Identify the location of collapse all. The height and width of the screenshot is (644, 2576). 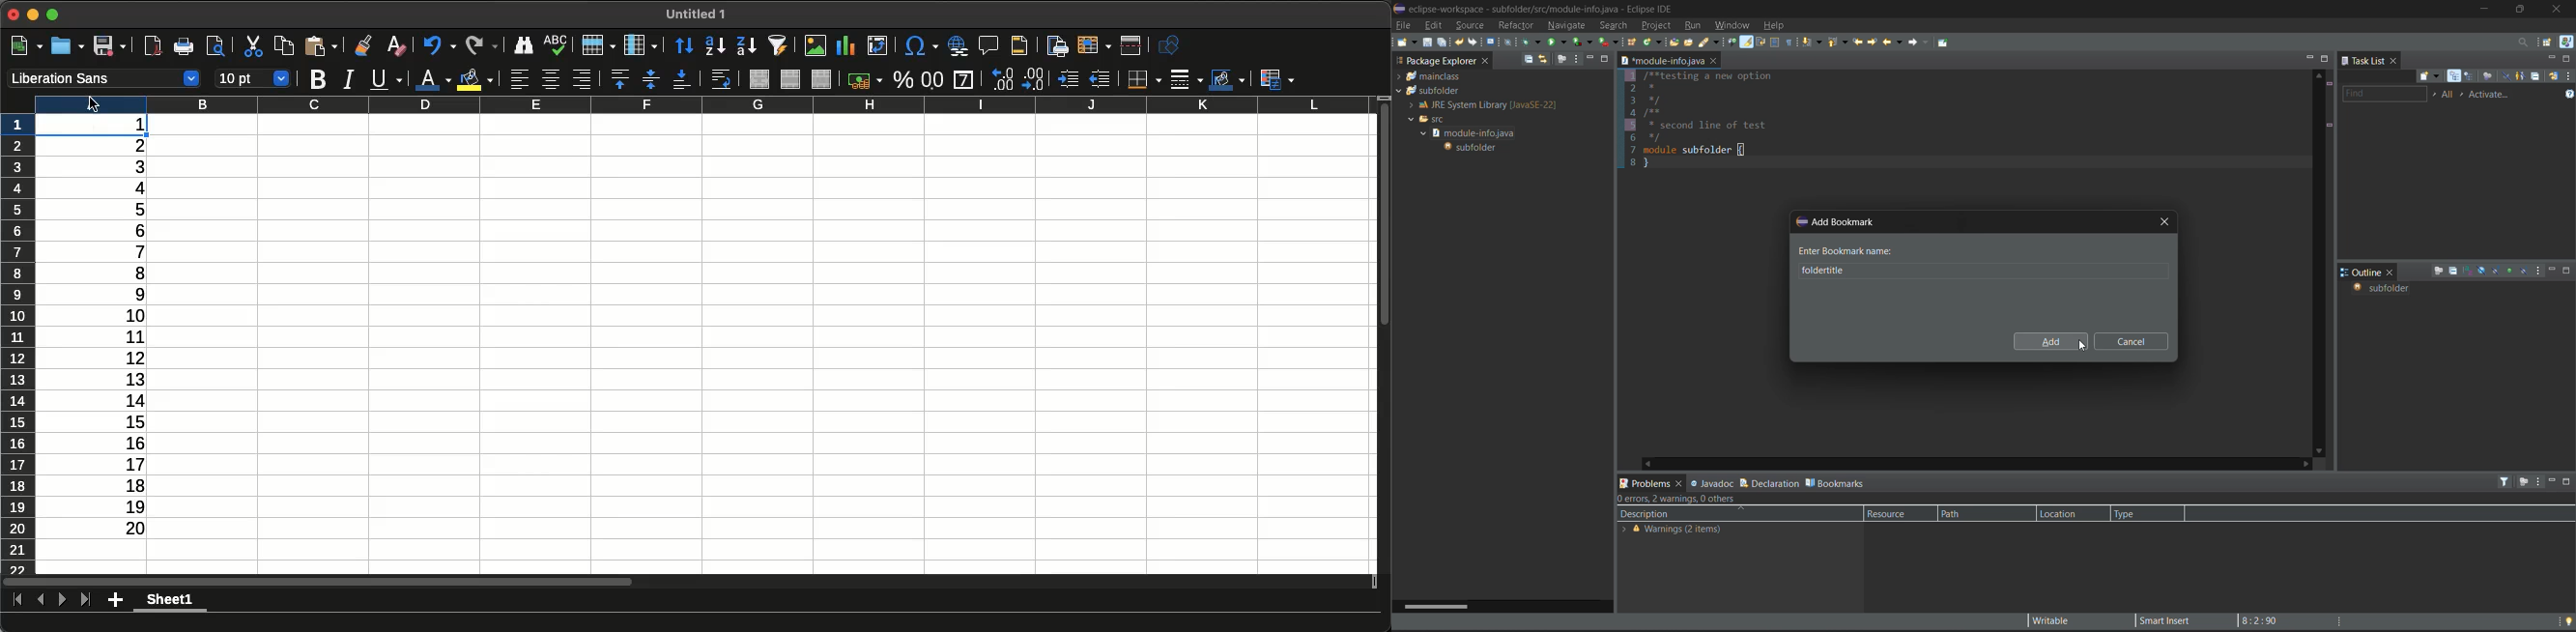
(1528, 59).